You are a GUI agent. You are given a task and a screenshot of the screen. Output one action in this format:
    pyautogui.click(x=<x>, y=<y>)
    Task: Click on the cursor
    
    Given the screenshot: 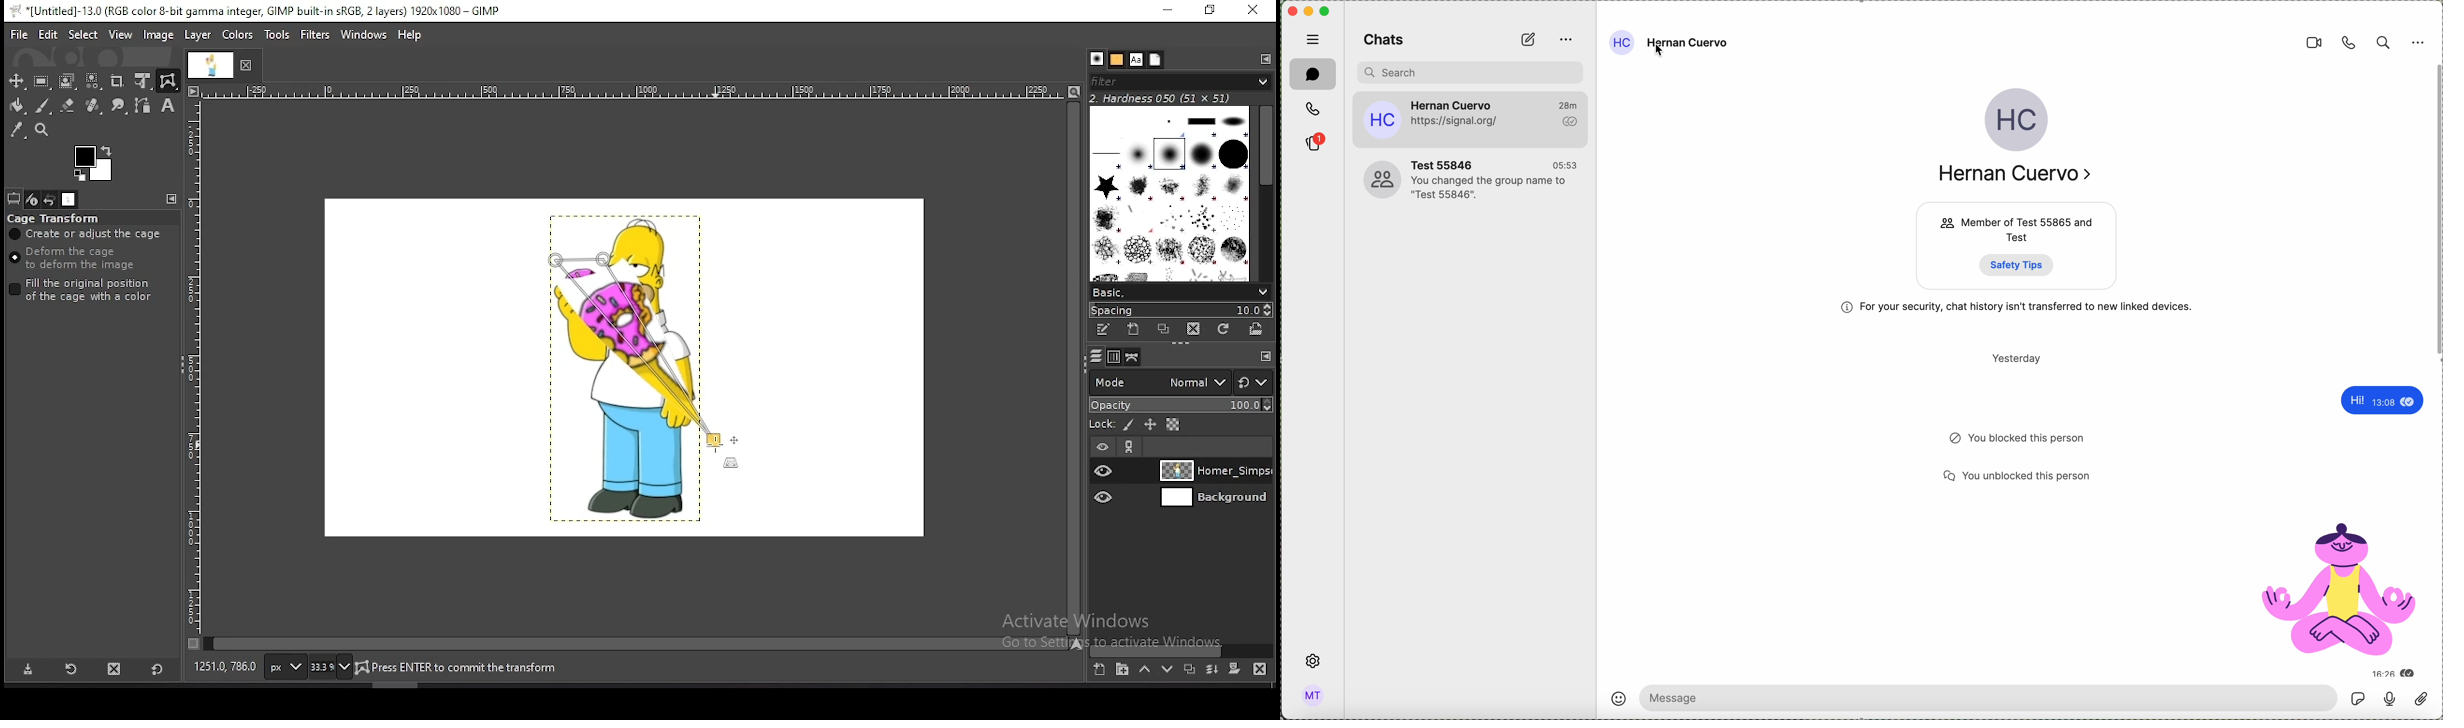 What is the action you would take?
    pyautogui.click(x=1660, y=52)
    